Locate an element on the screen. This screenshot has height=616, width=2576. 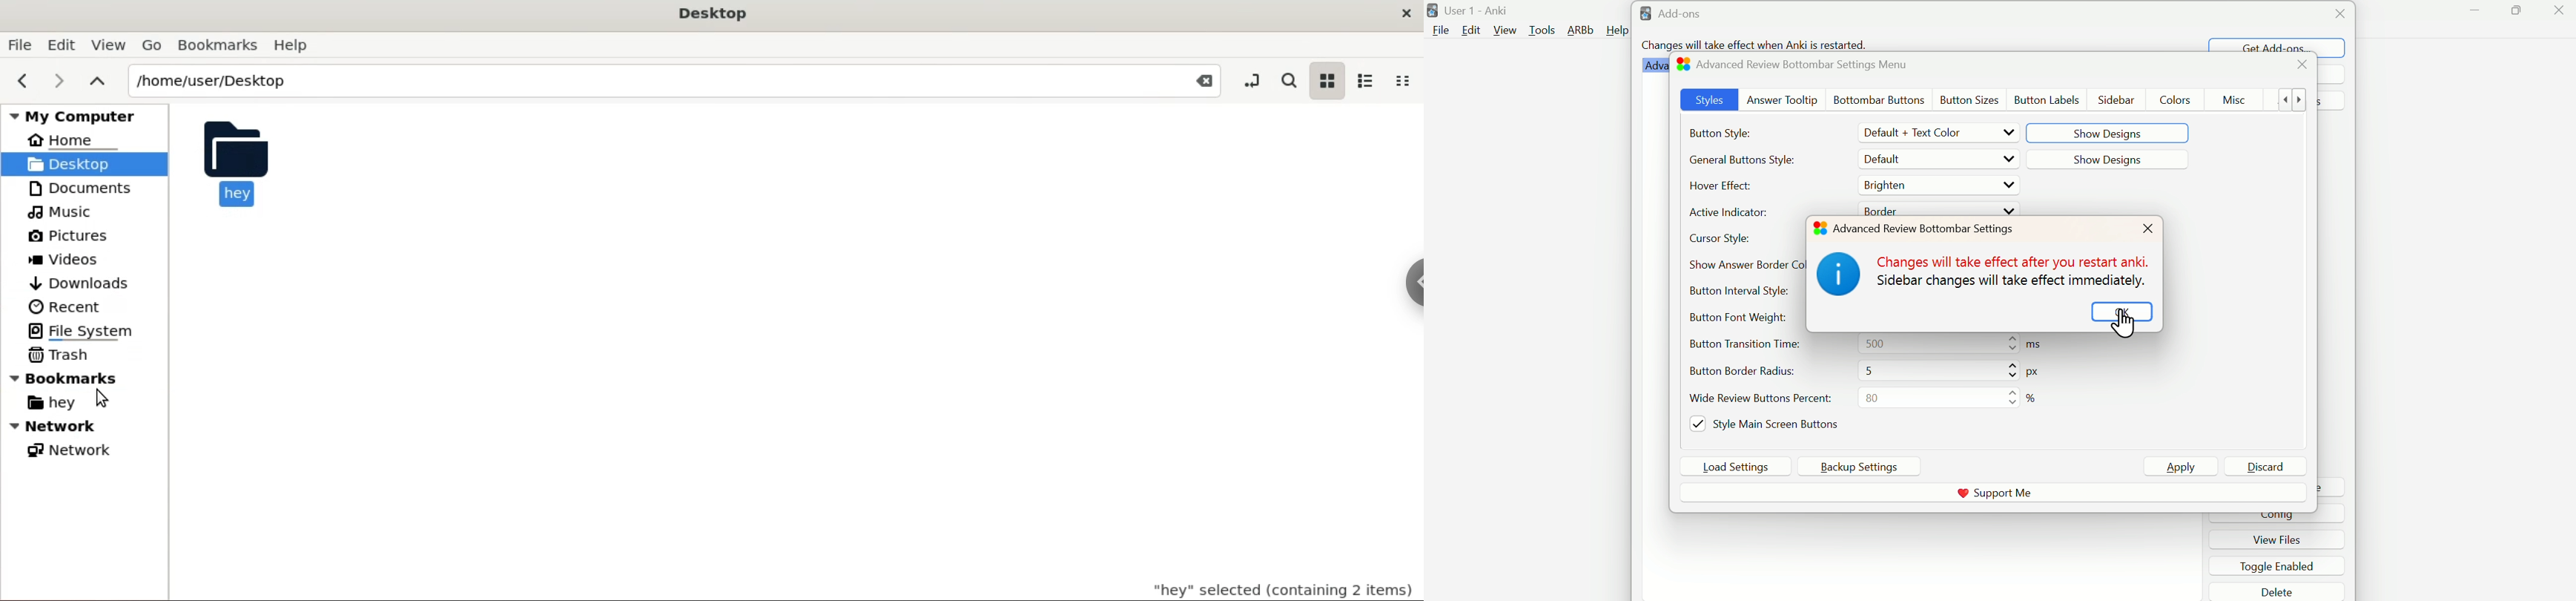
compact view is located at coordinates (1407, 80).